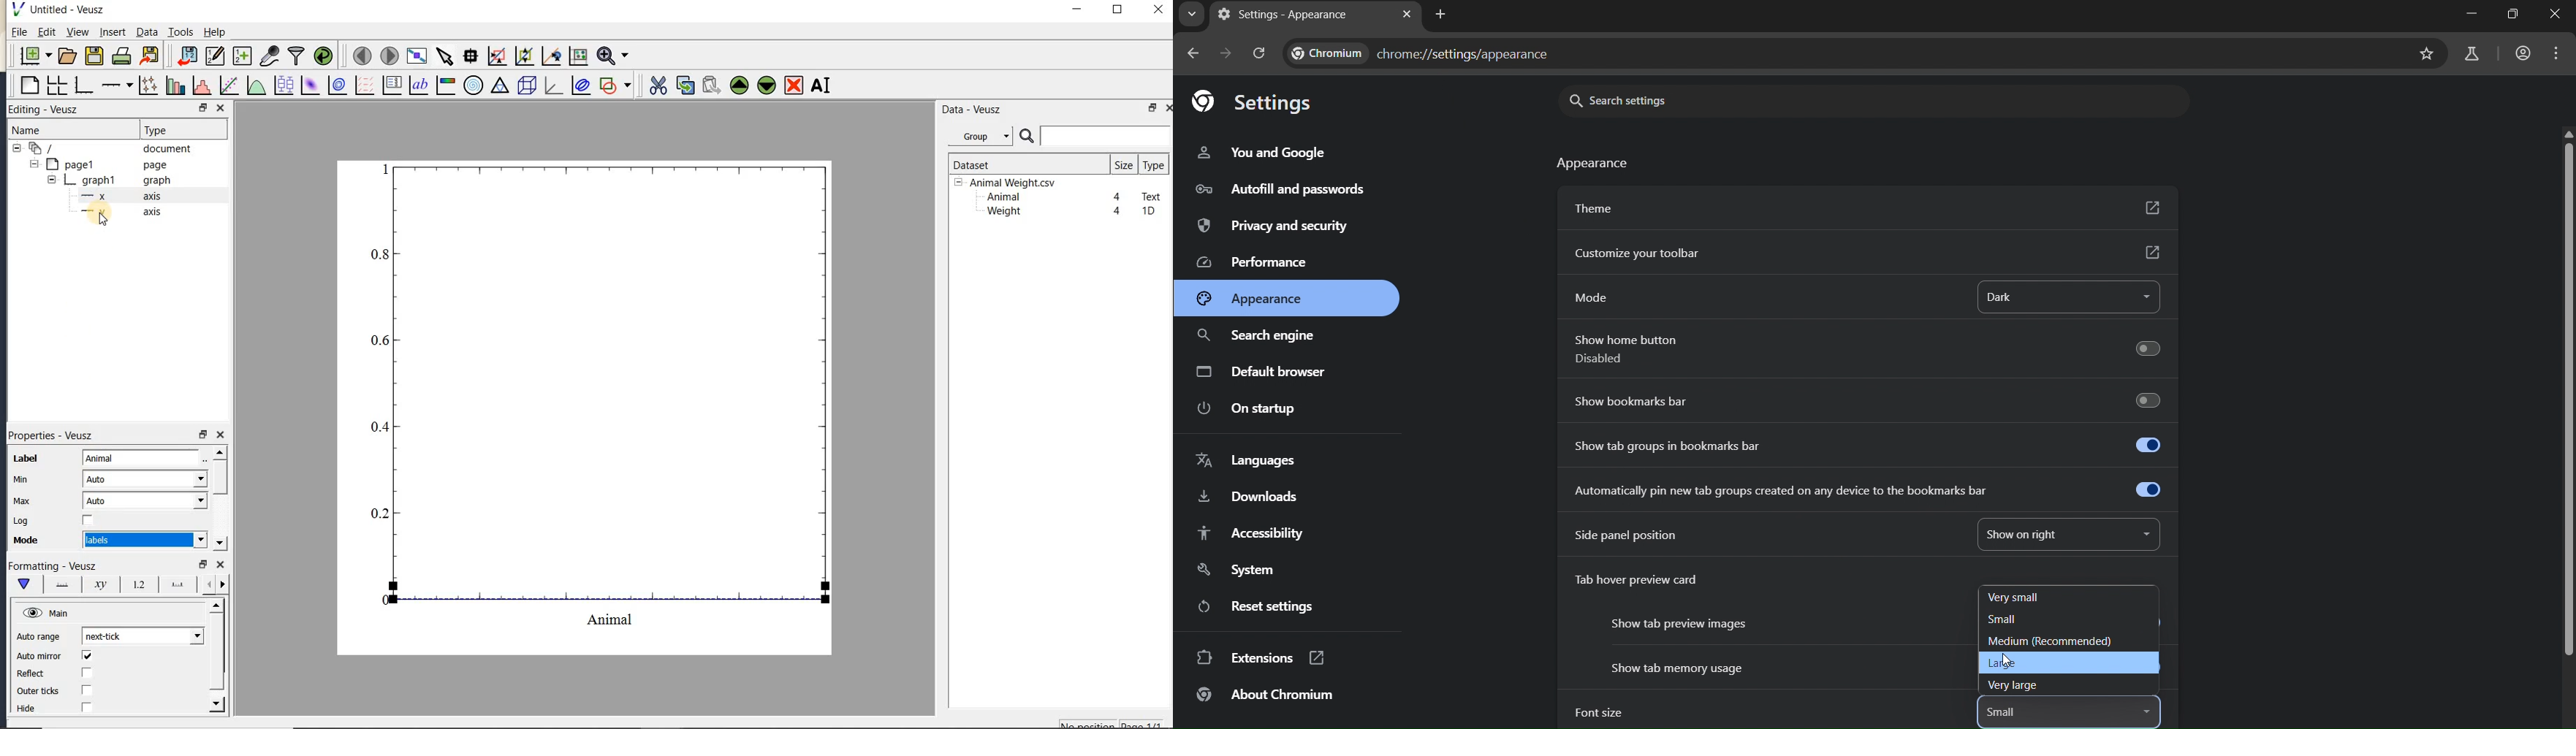  What do you see at coordinates (214, 584) in the screenshot?
I see `minor ticks` at bounding box center [214, 584].